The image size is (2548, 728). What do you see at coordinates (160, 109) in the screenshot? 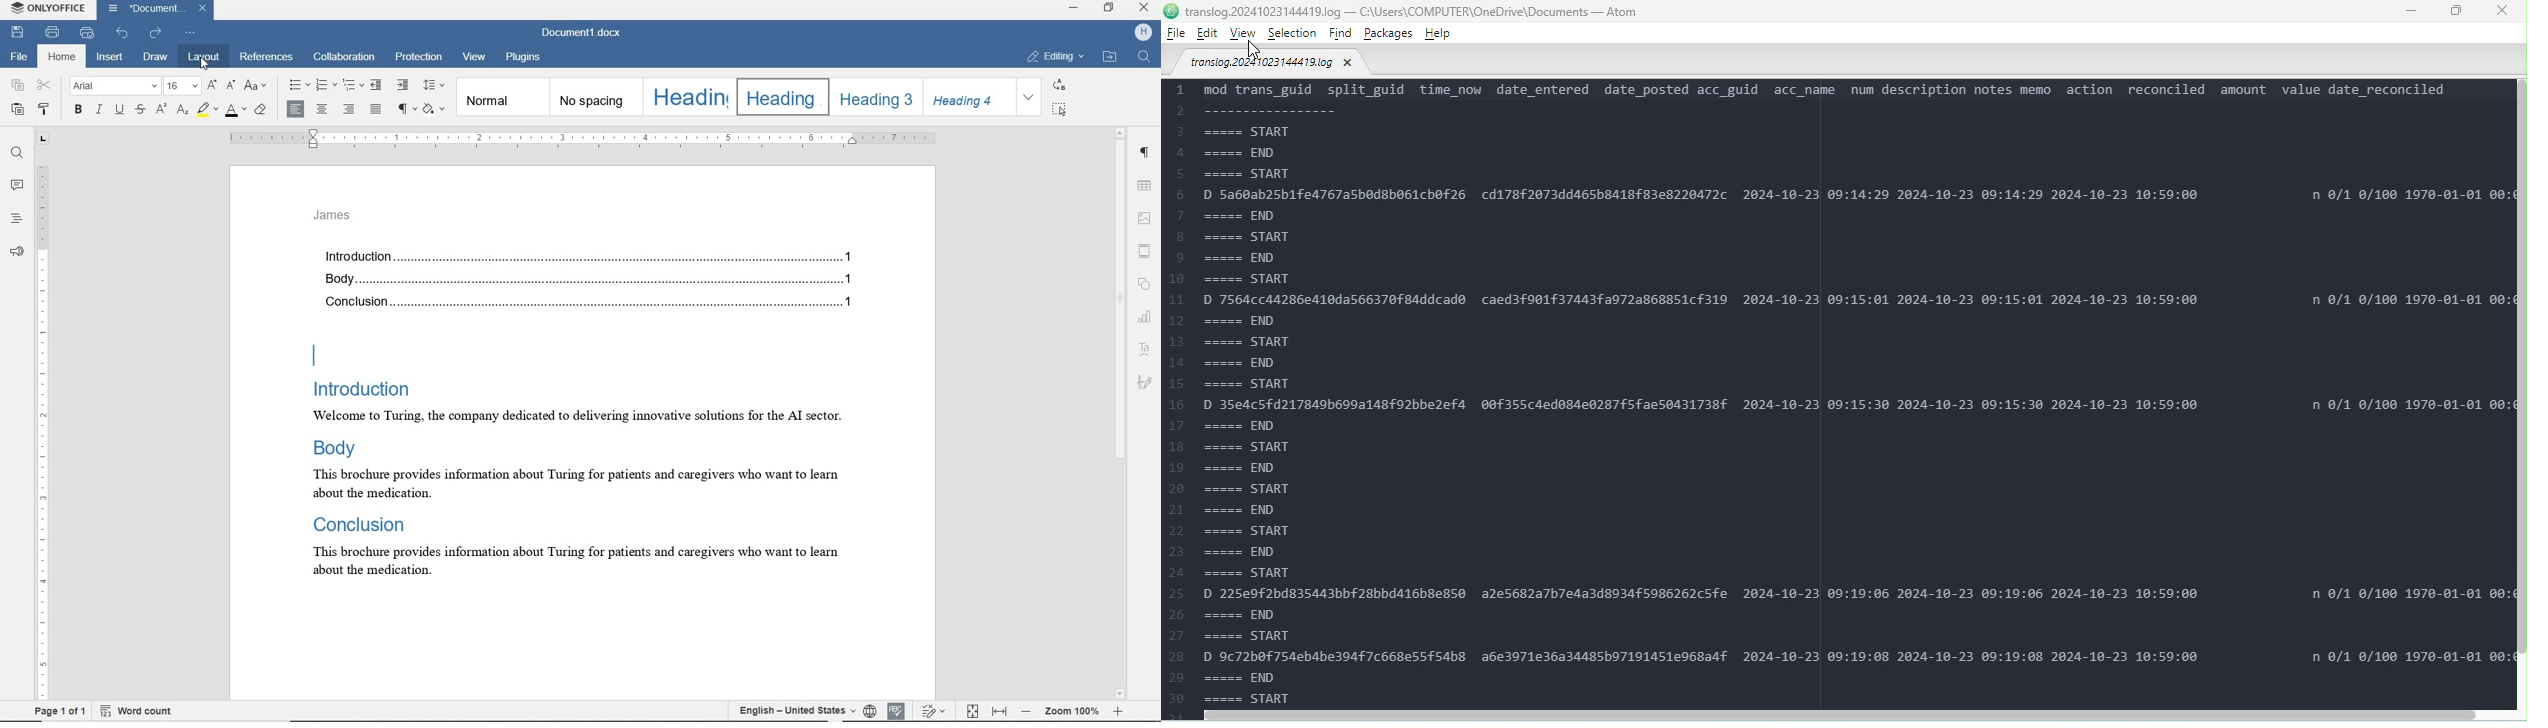
I see `superscript` at bounding box center [160, 109].